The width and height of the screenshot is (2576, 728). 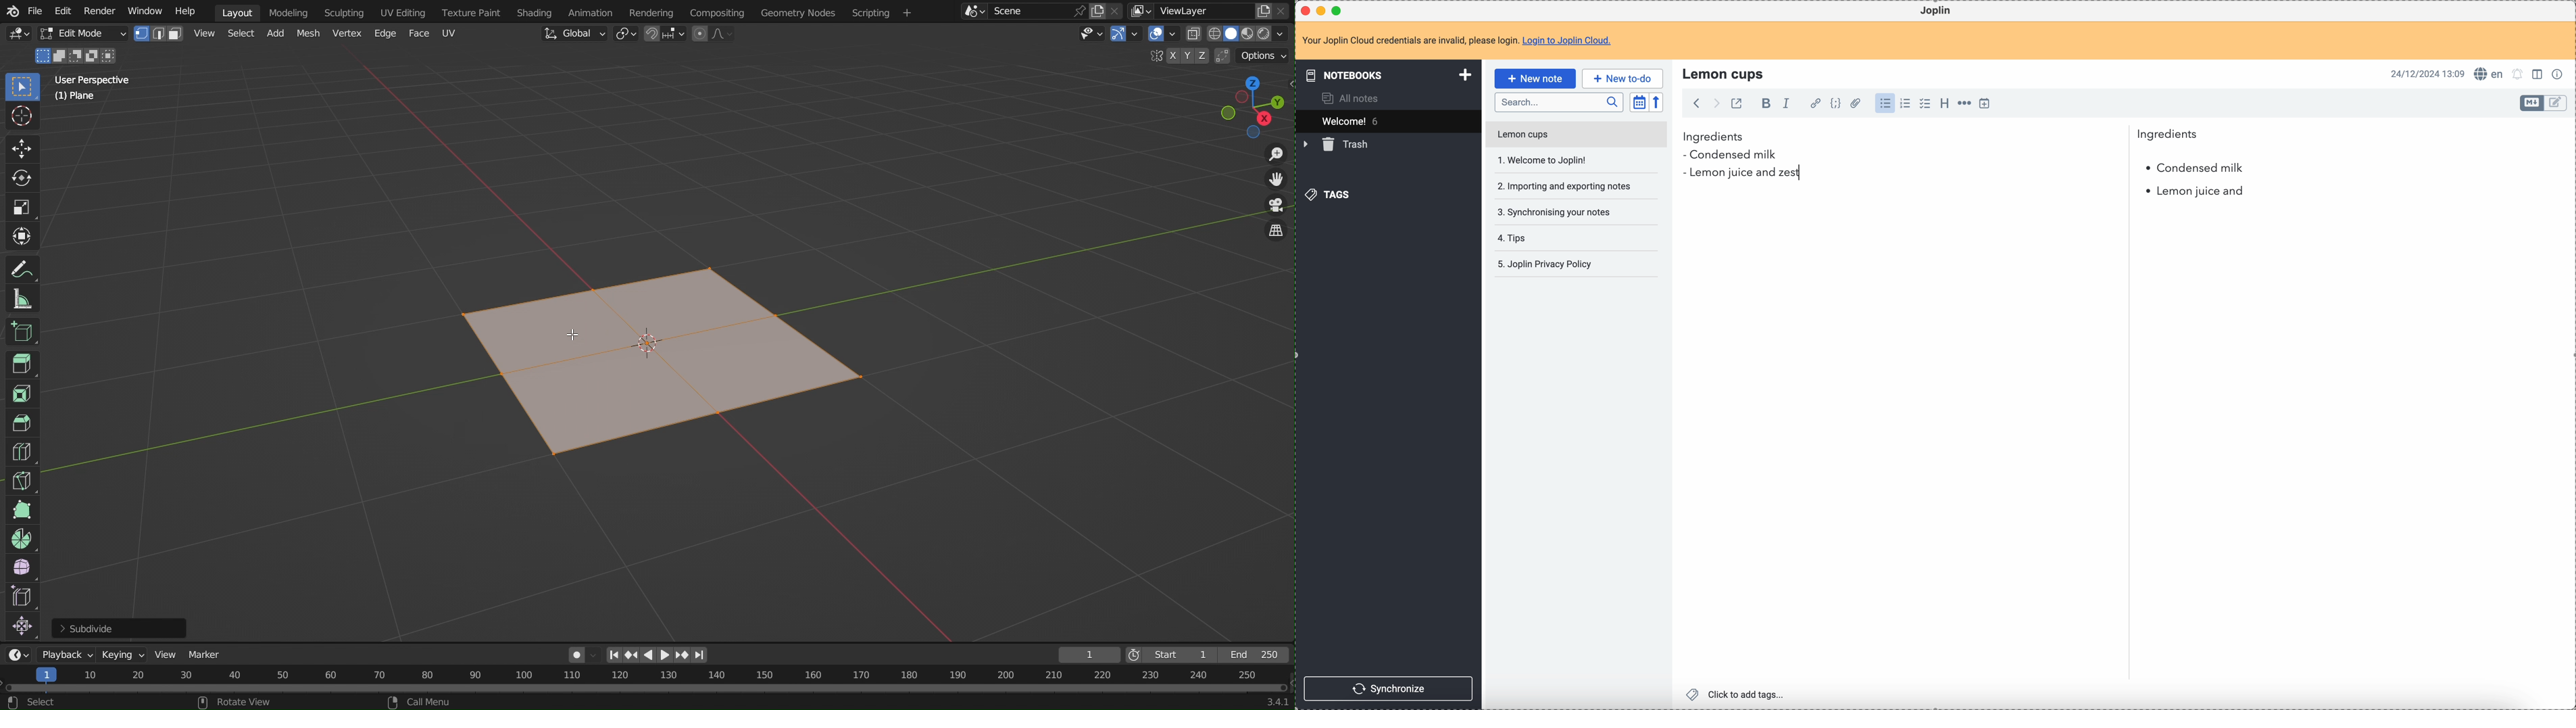 What do you see at coordinates (572, 34) in the screenshot?
I see `Global` at bounding box center [572, 34].